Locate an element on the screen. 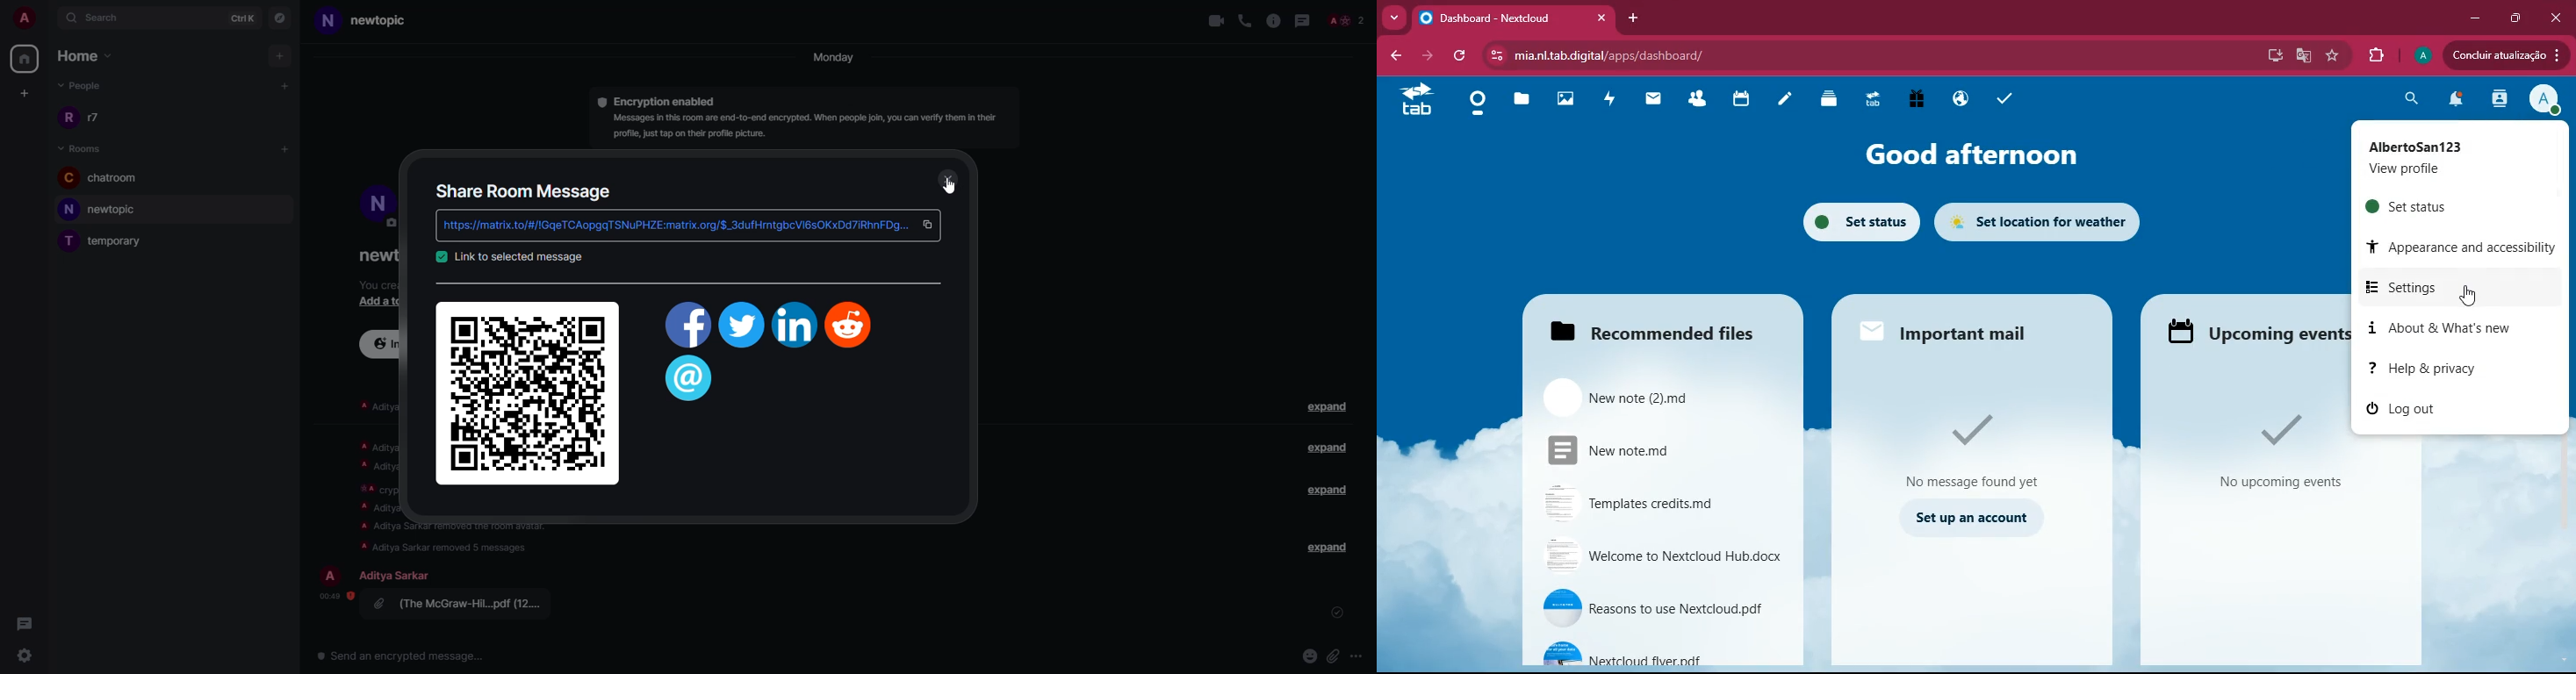 The height and width of the screenshot is (700, 2576). file is located at coordinates (1656, 450).